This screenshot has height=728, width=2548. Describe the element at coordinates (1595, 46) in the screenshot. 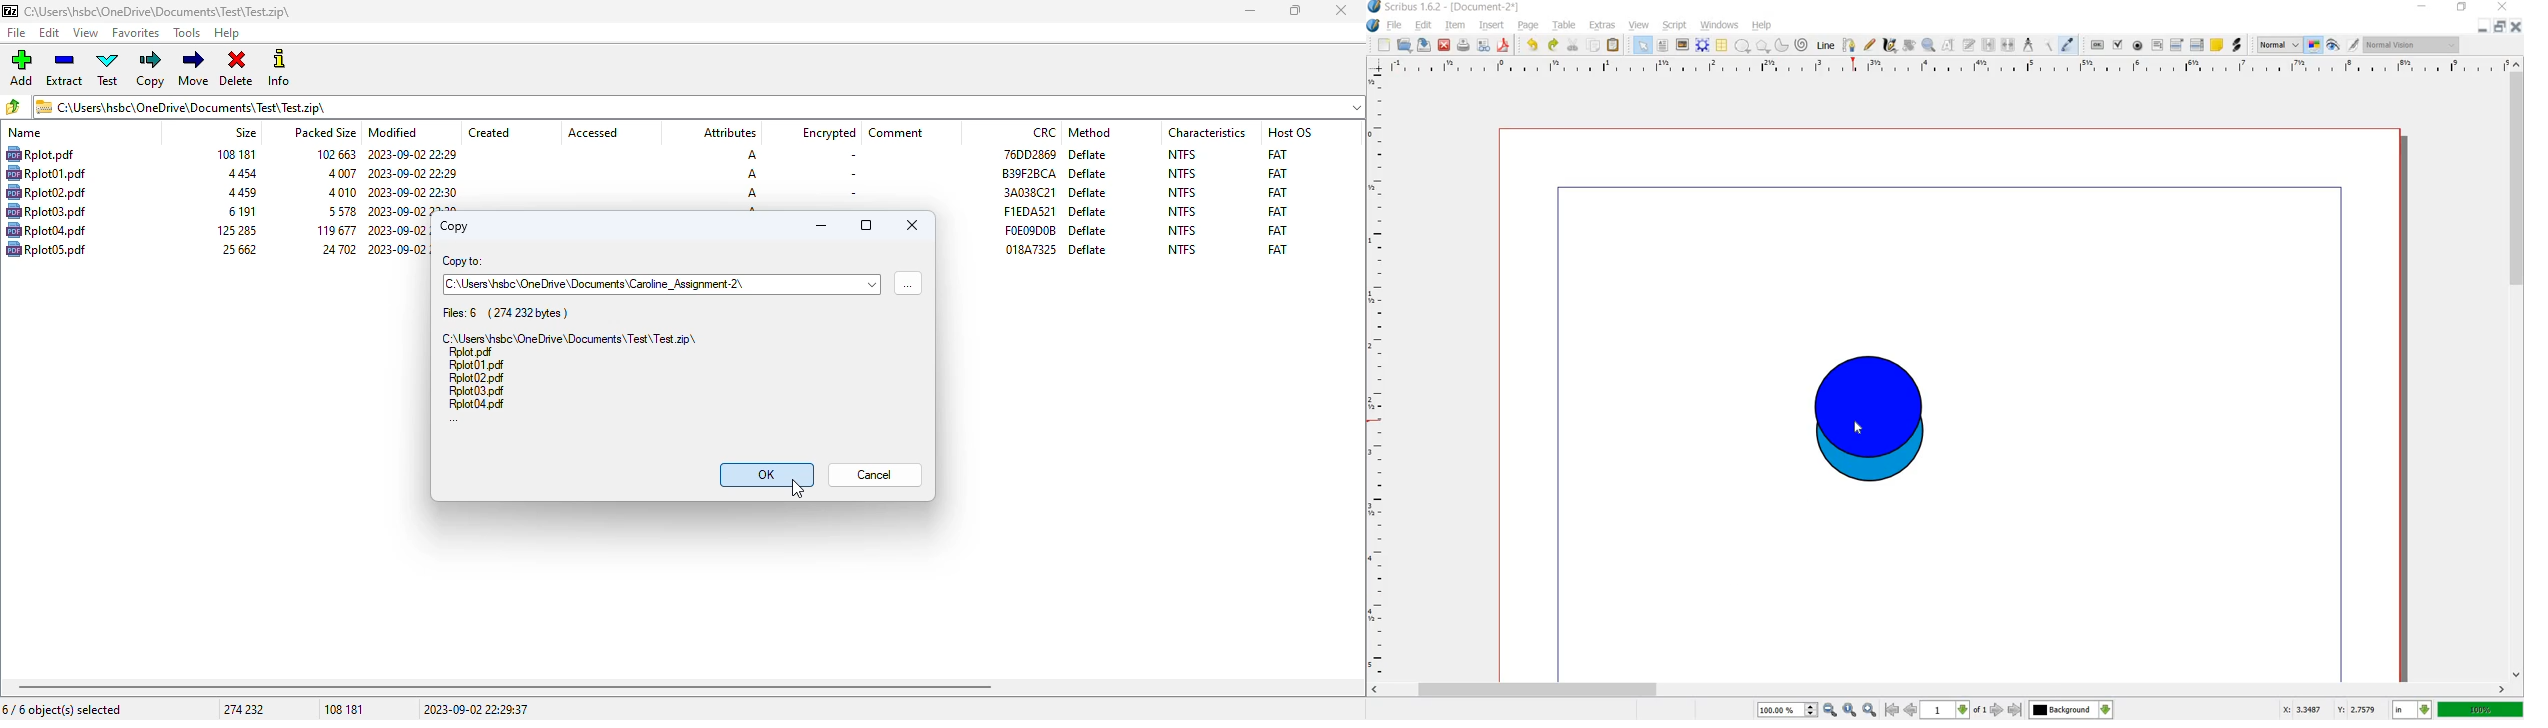

I see `copy` at that location.